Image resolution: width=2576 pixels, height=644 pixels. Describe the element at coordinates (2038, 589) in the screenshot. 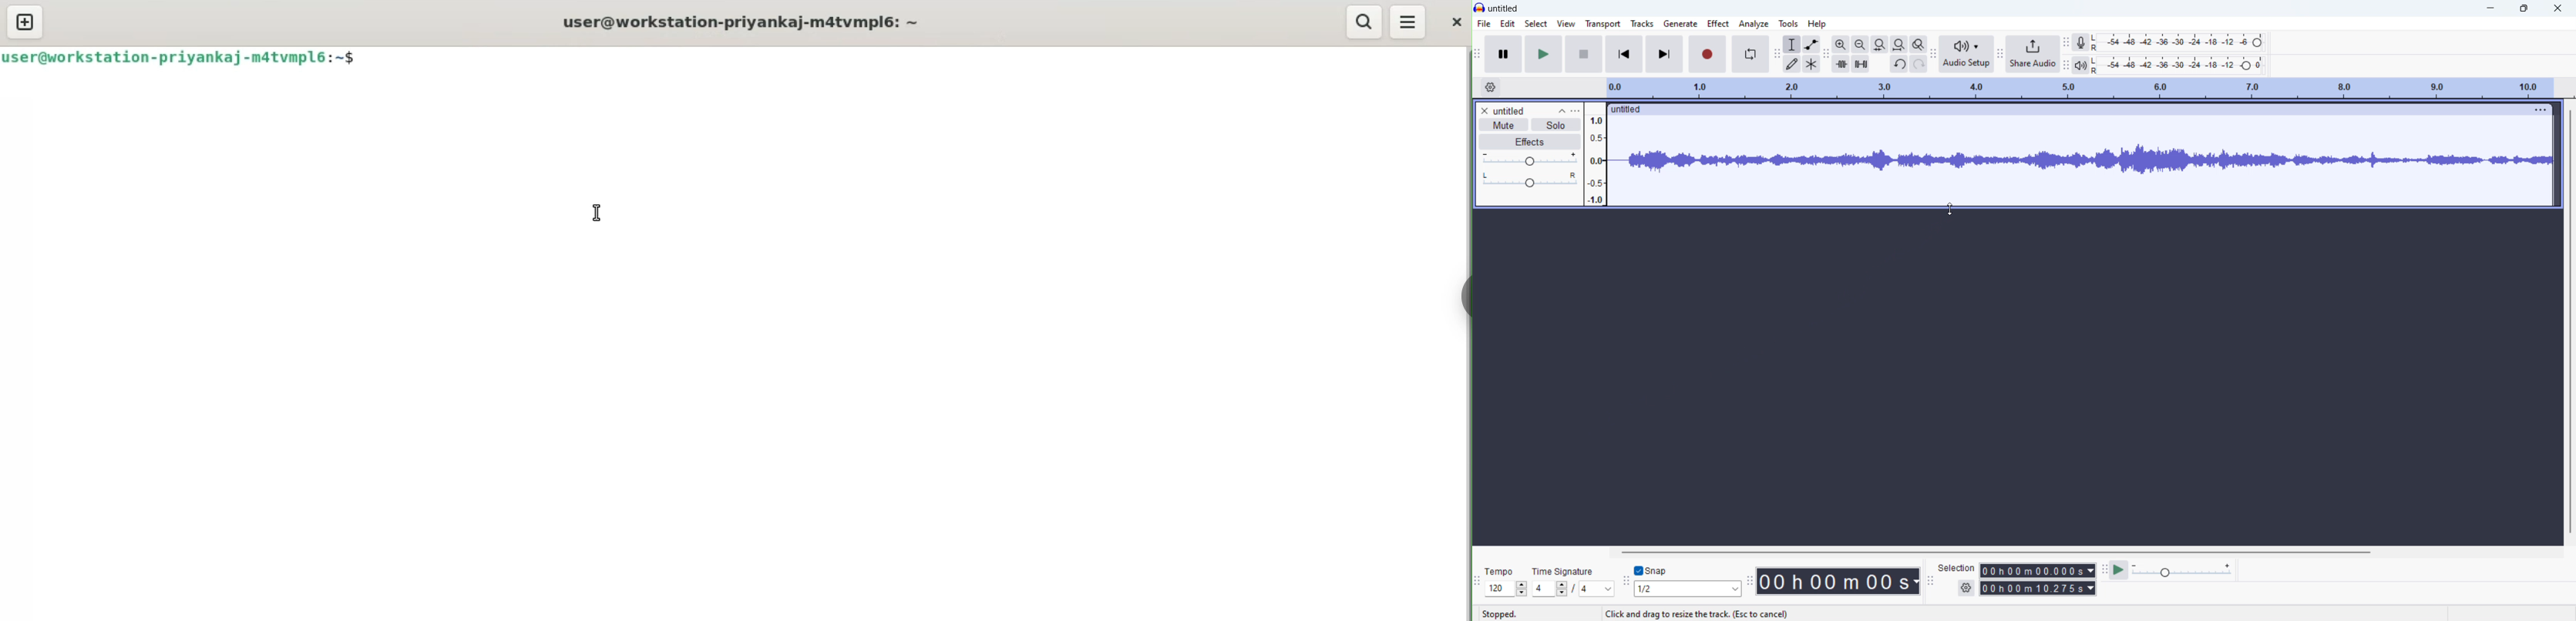

I see `end time` at that location.